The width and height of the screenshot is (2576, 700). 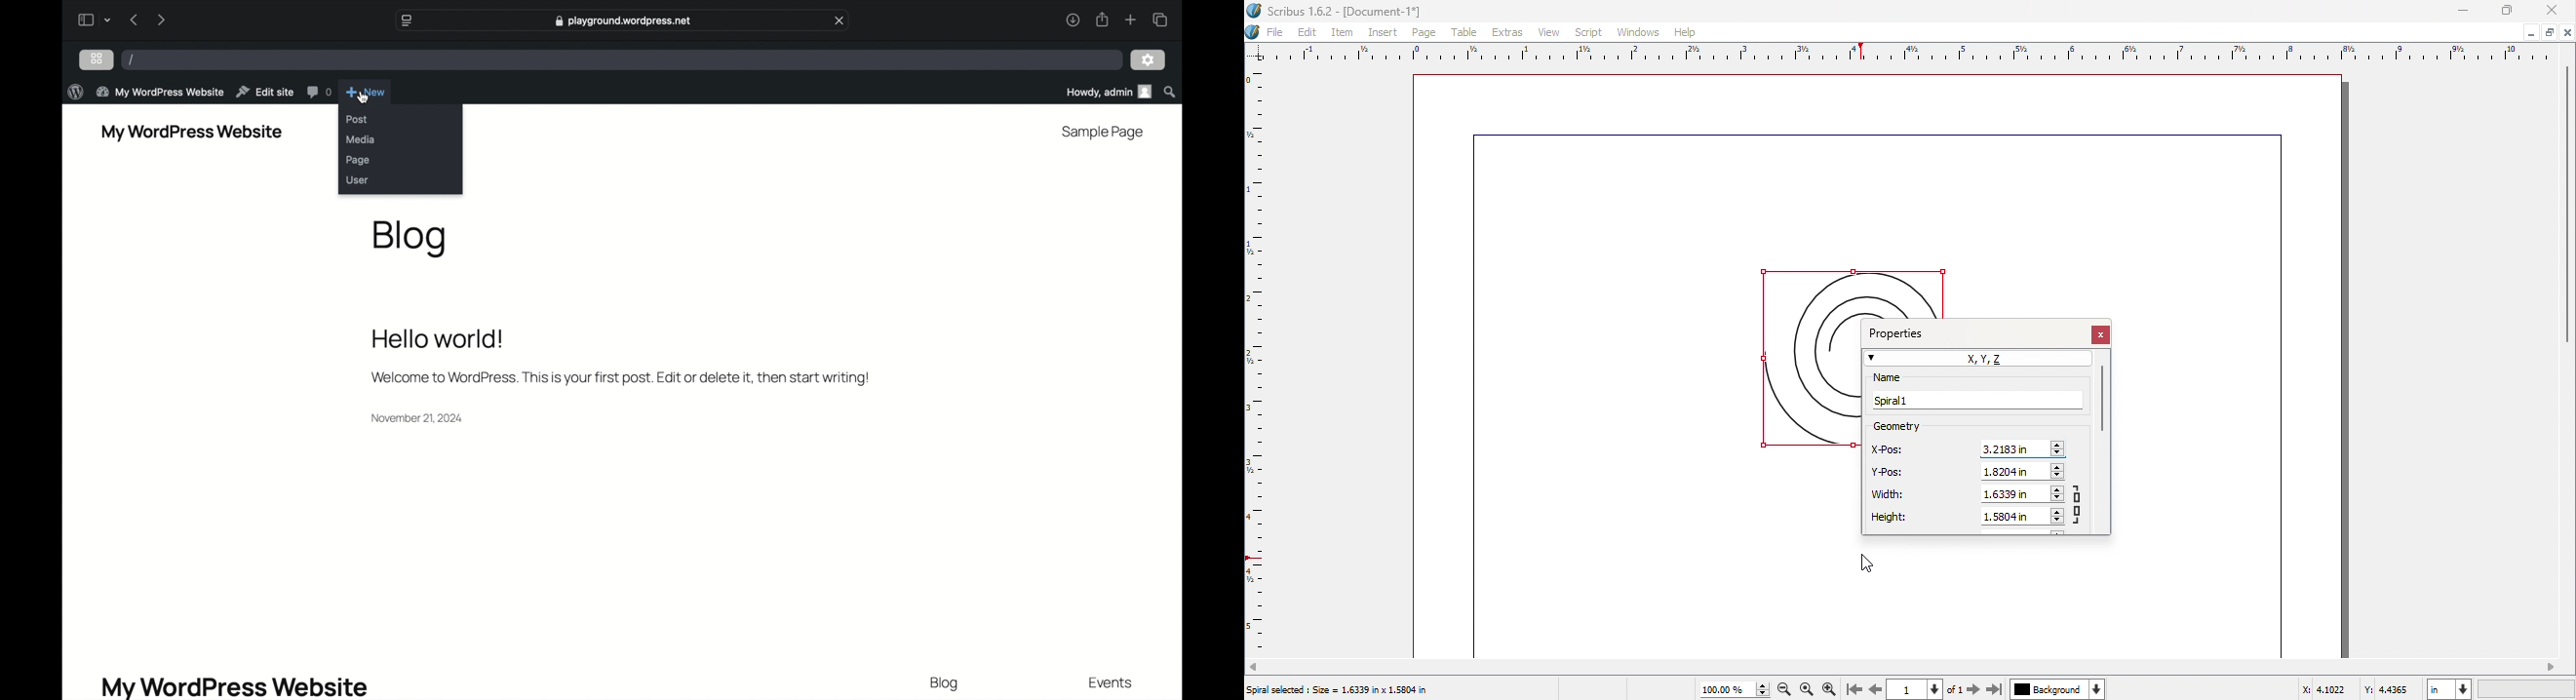 I want to click on Close, so click(x=2553, y=11).